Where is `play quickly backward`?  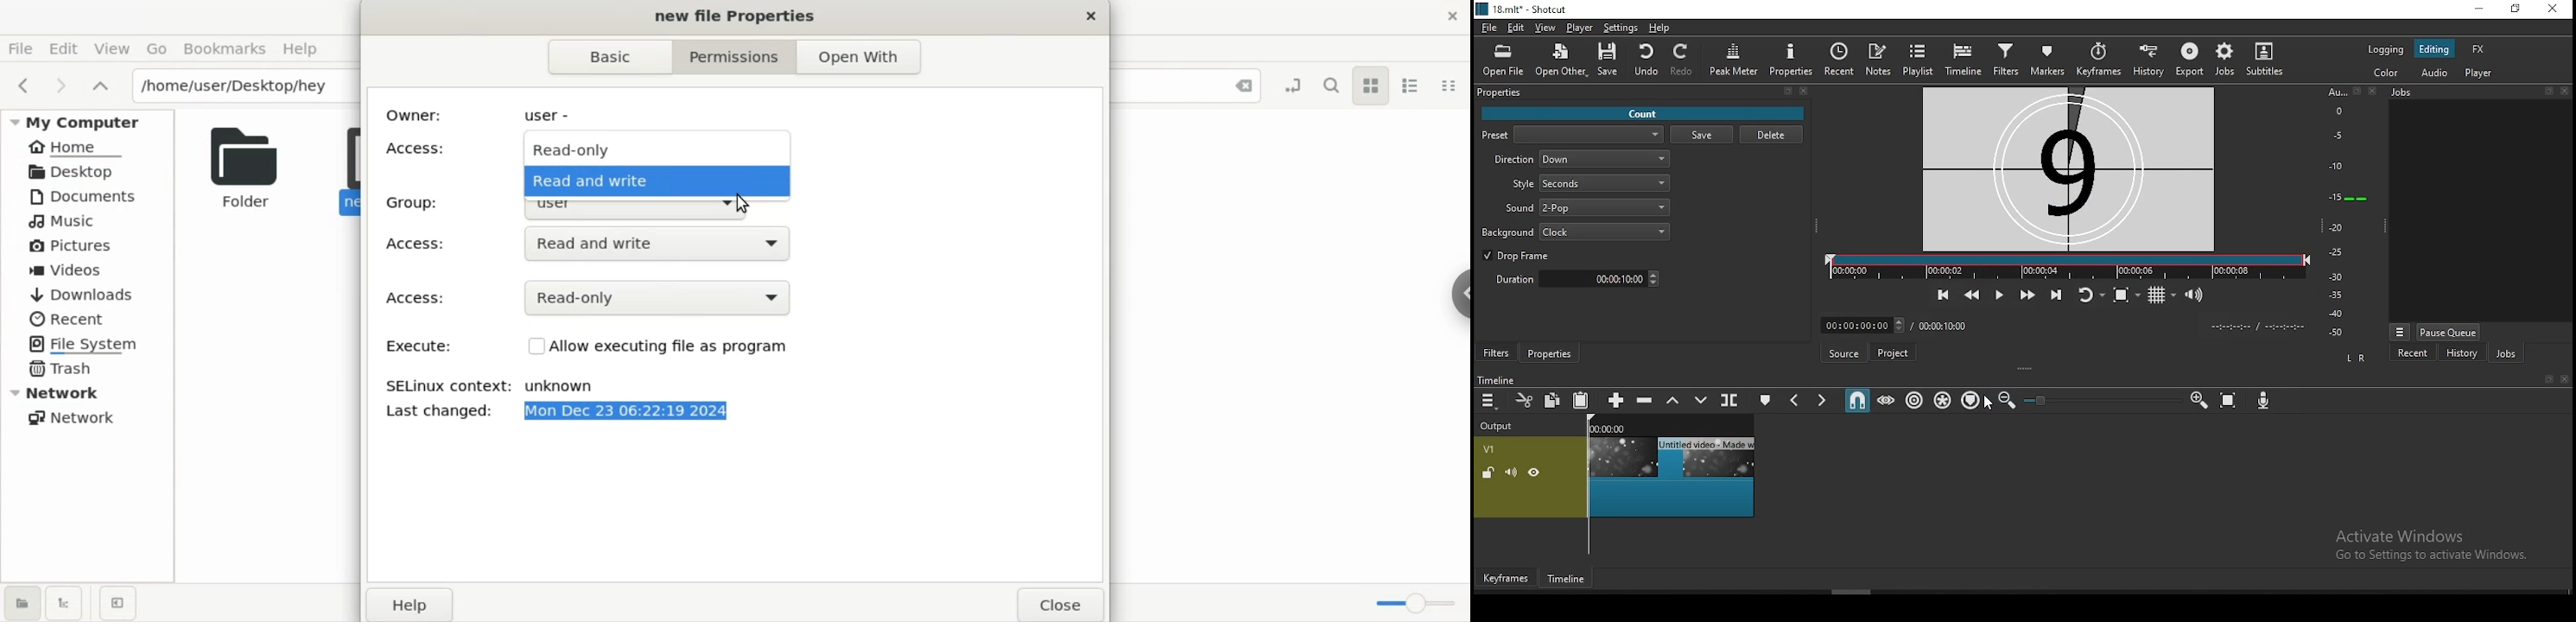 play quickly backward is located at coordinates (1972, 295).